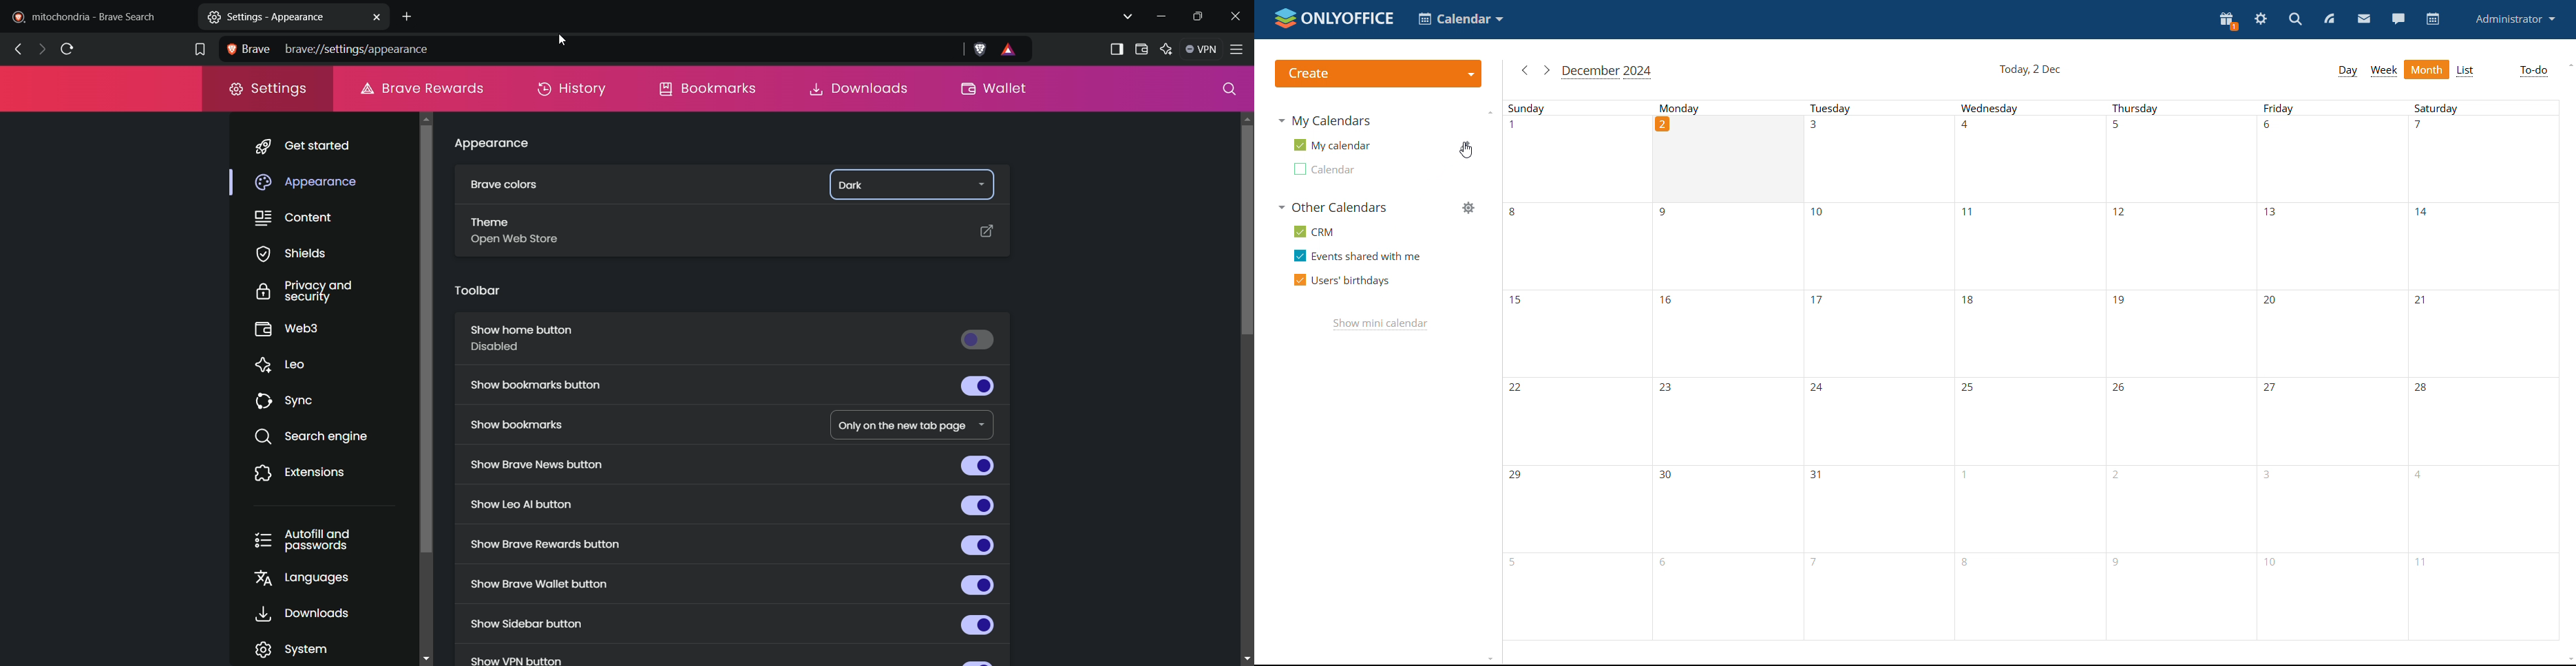 The height and width of the screenshot is (672, 2576). What do you see at coordinates (1875, 107) in the screenshot?
I see `Tuesday` at bounding box center [1875, 107].